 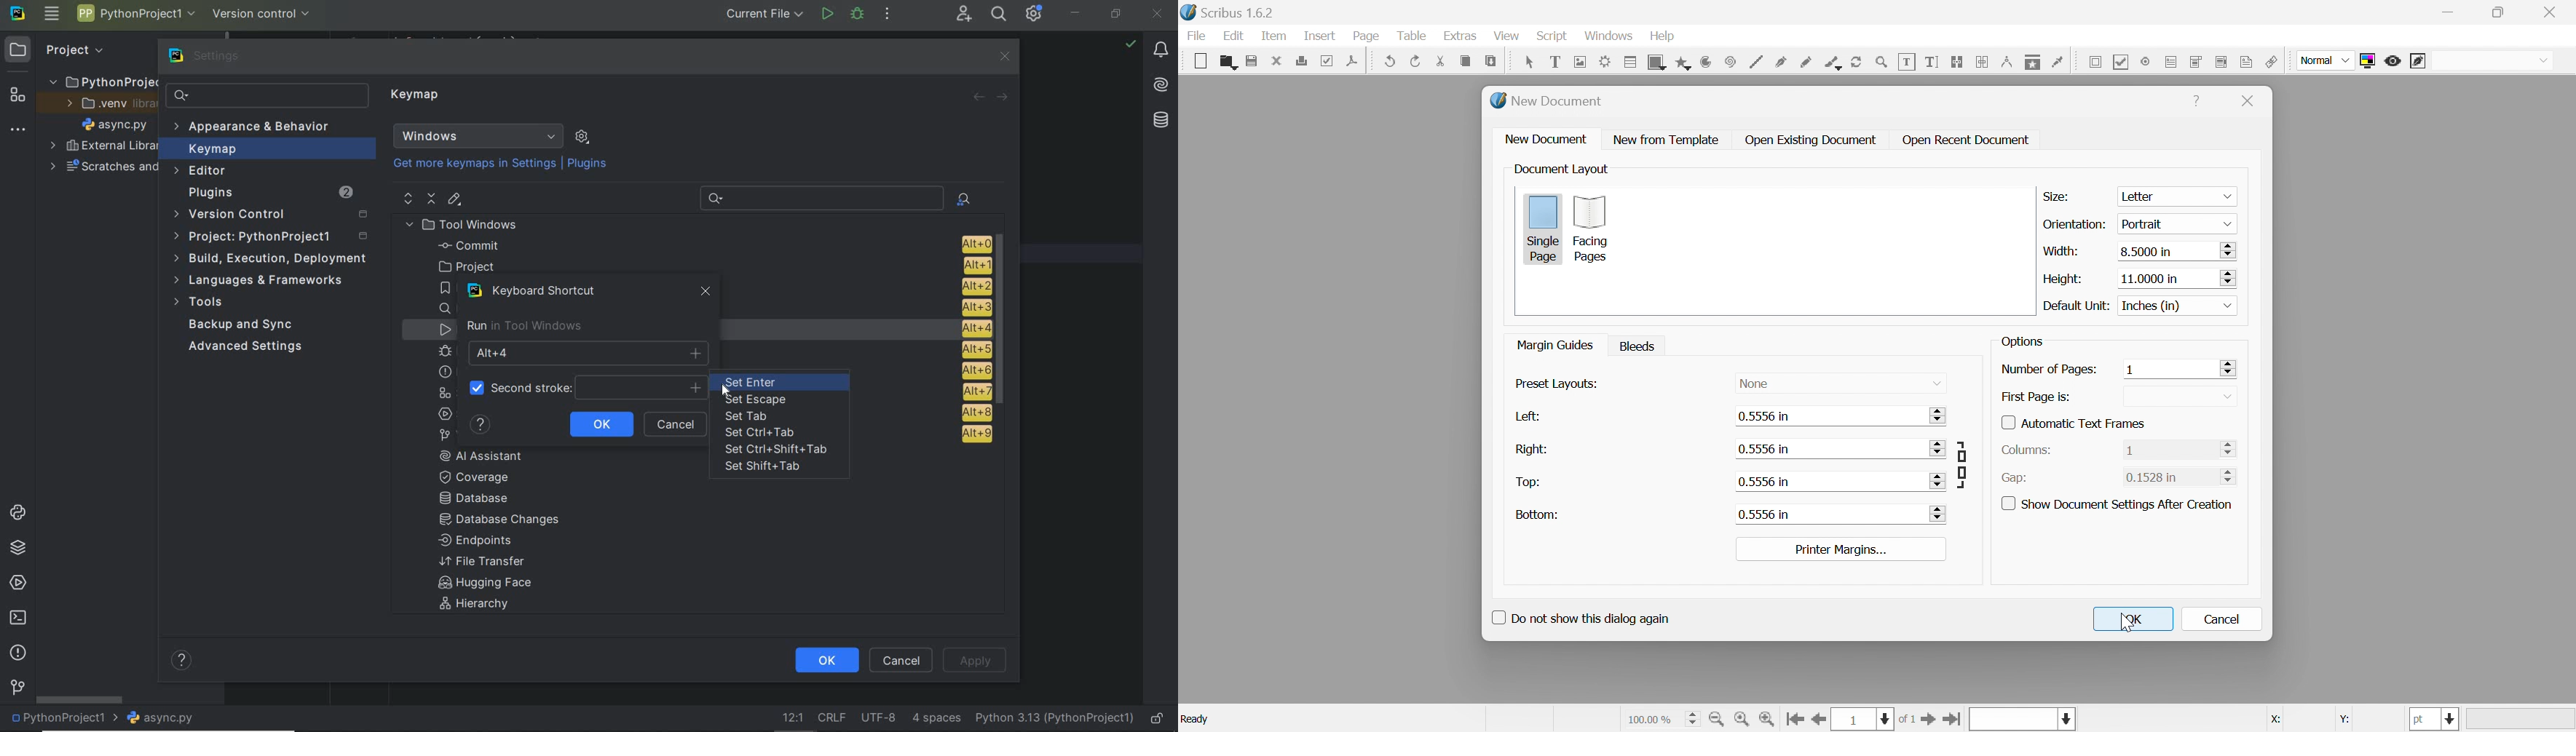 I want to click on Appearance & Behavior, so click(x=254, y=128).